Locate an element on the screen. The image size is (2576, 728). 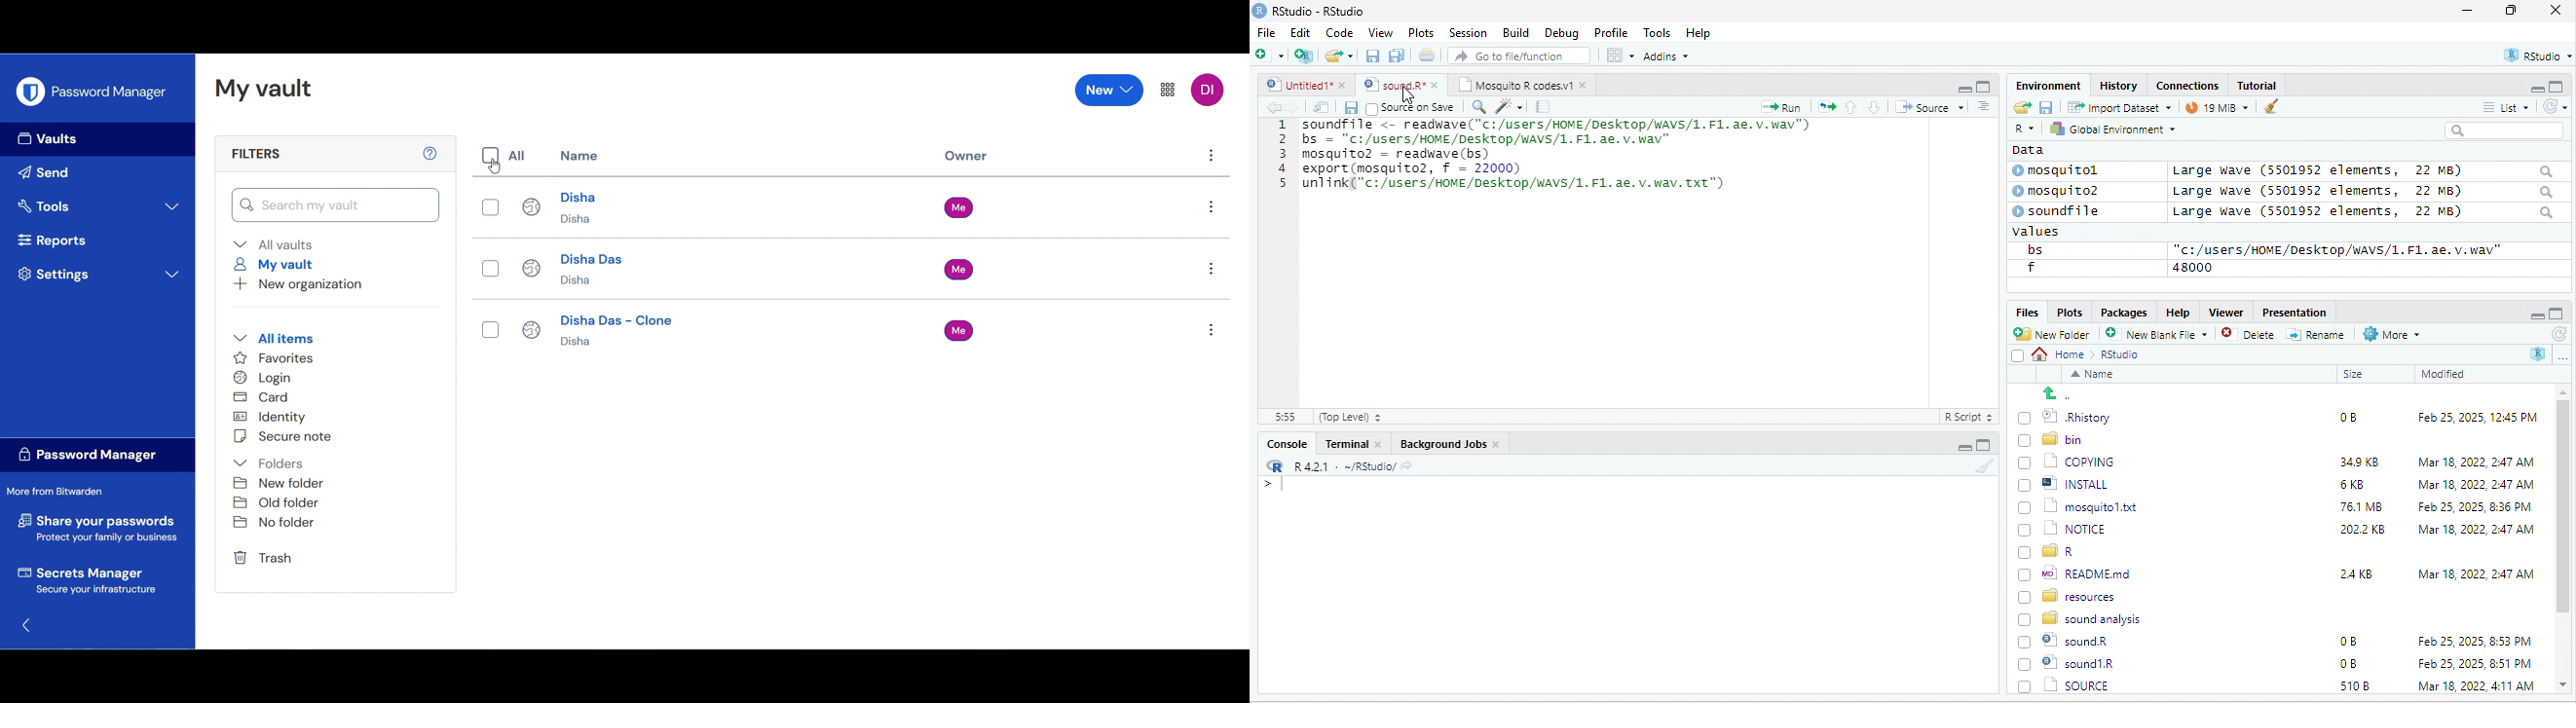
BD resources is located at coordinates (2071, 594).